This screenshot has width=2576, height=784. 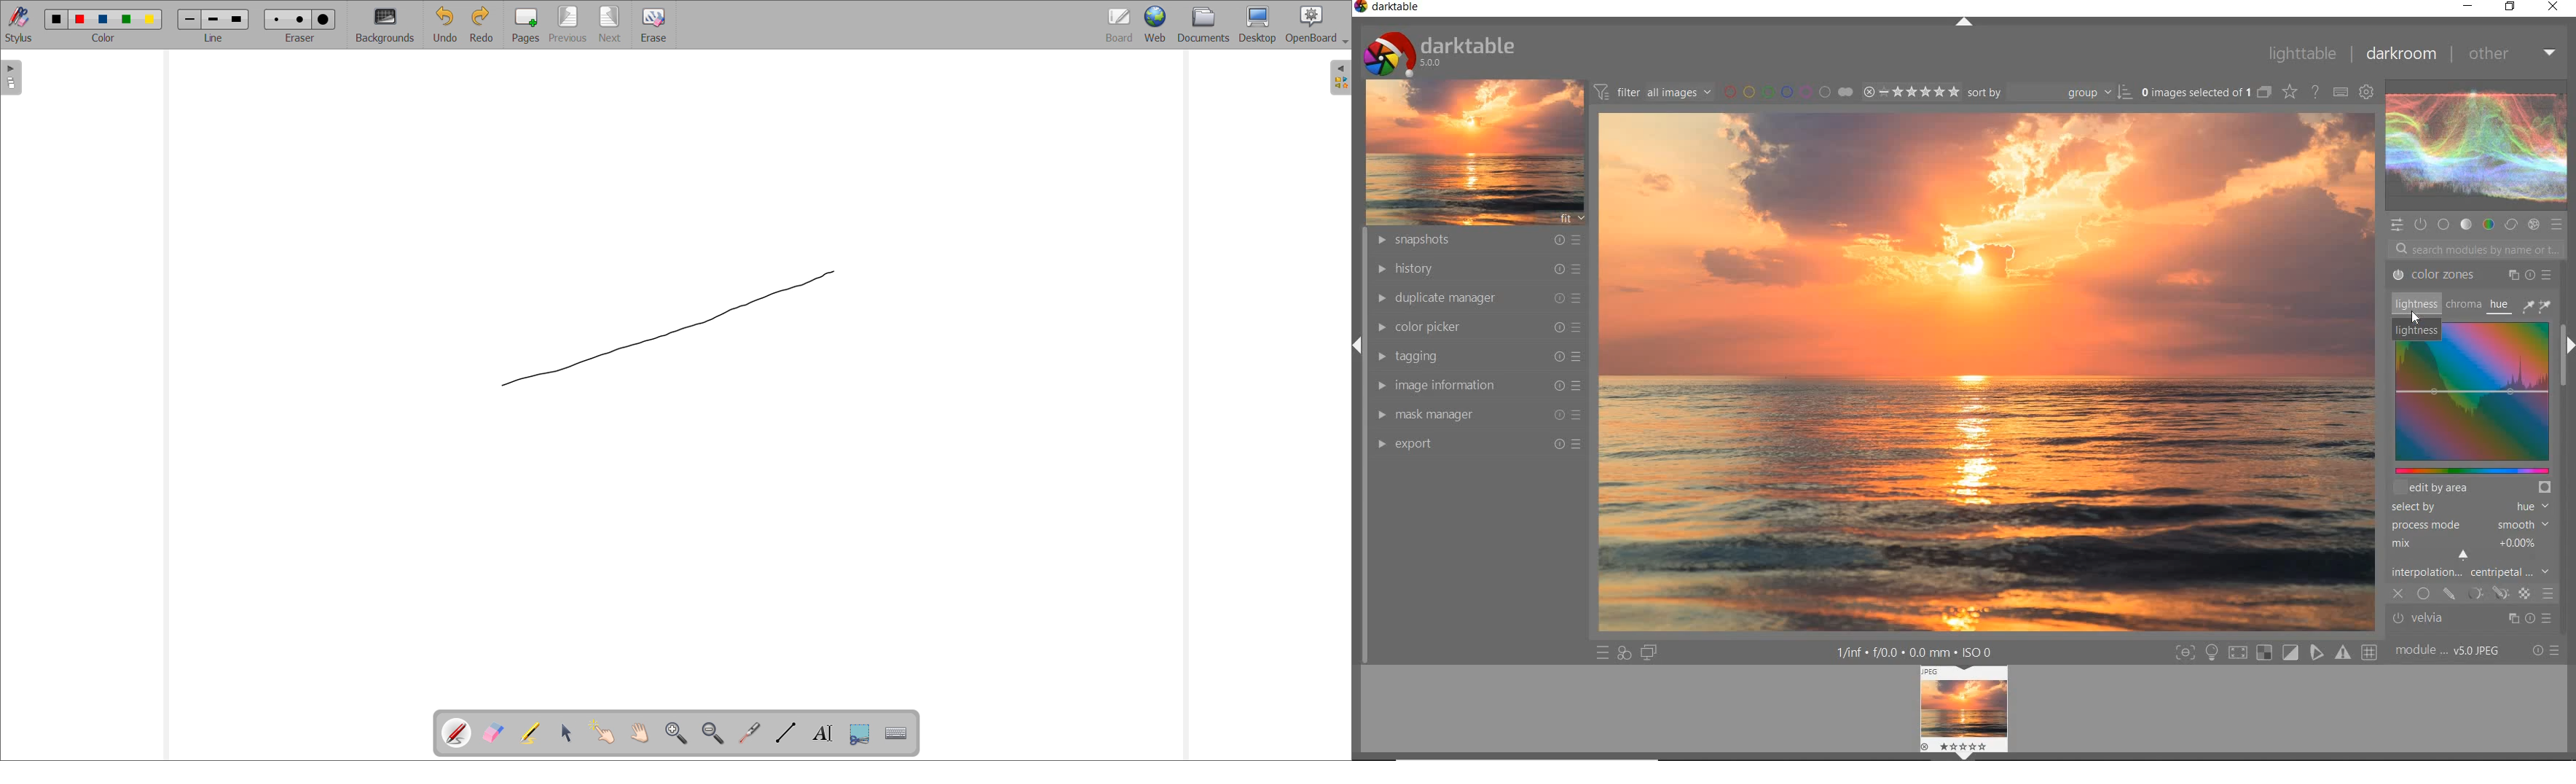 What do you see at coordinates (2467, 620) in the screenshot?
I see `velvia` at bounding box center [2467, 620].